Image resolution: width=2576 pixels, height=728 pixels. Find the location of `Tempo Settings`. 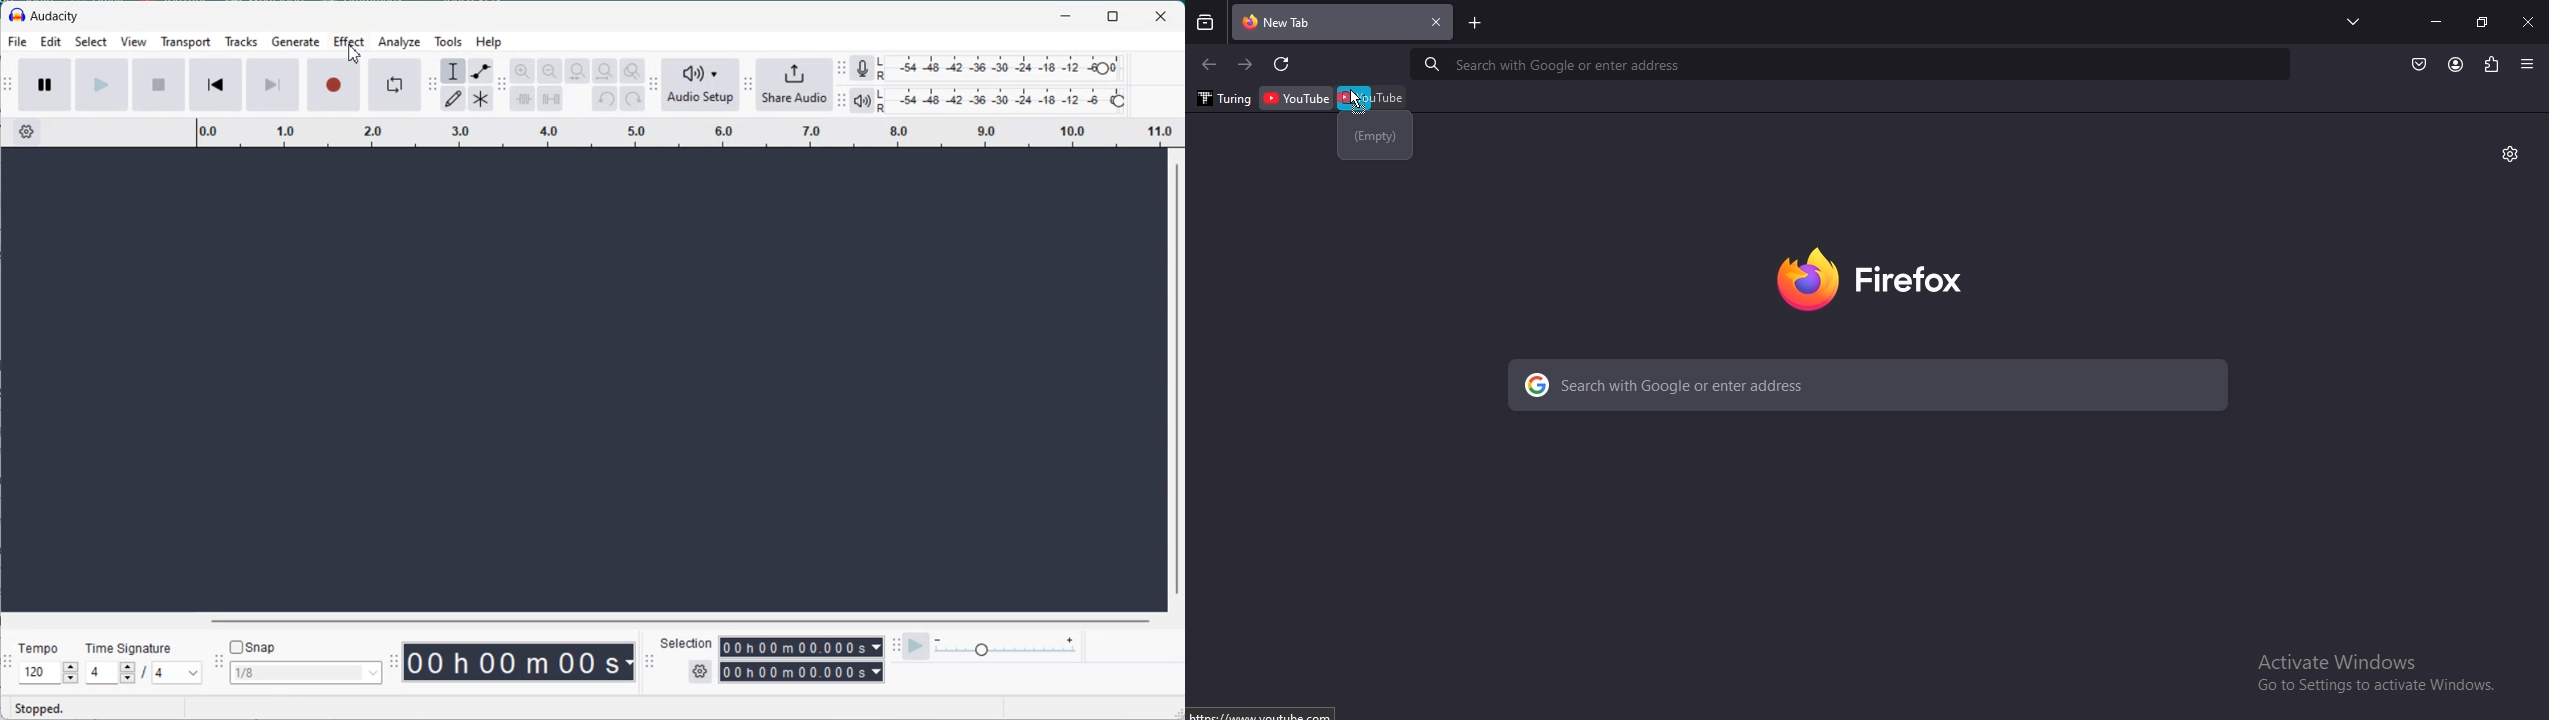

Tempo Settings is located at coordinates (48, 673).